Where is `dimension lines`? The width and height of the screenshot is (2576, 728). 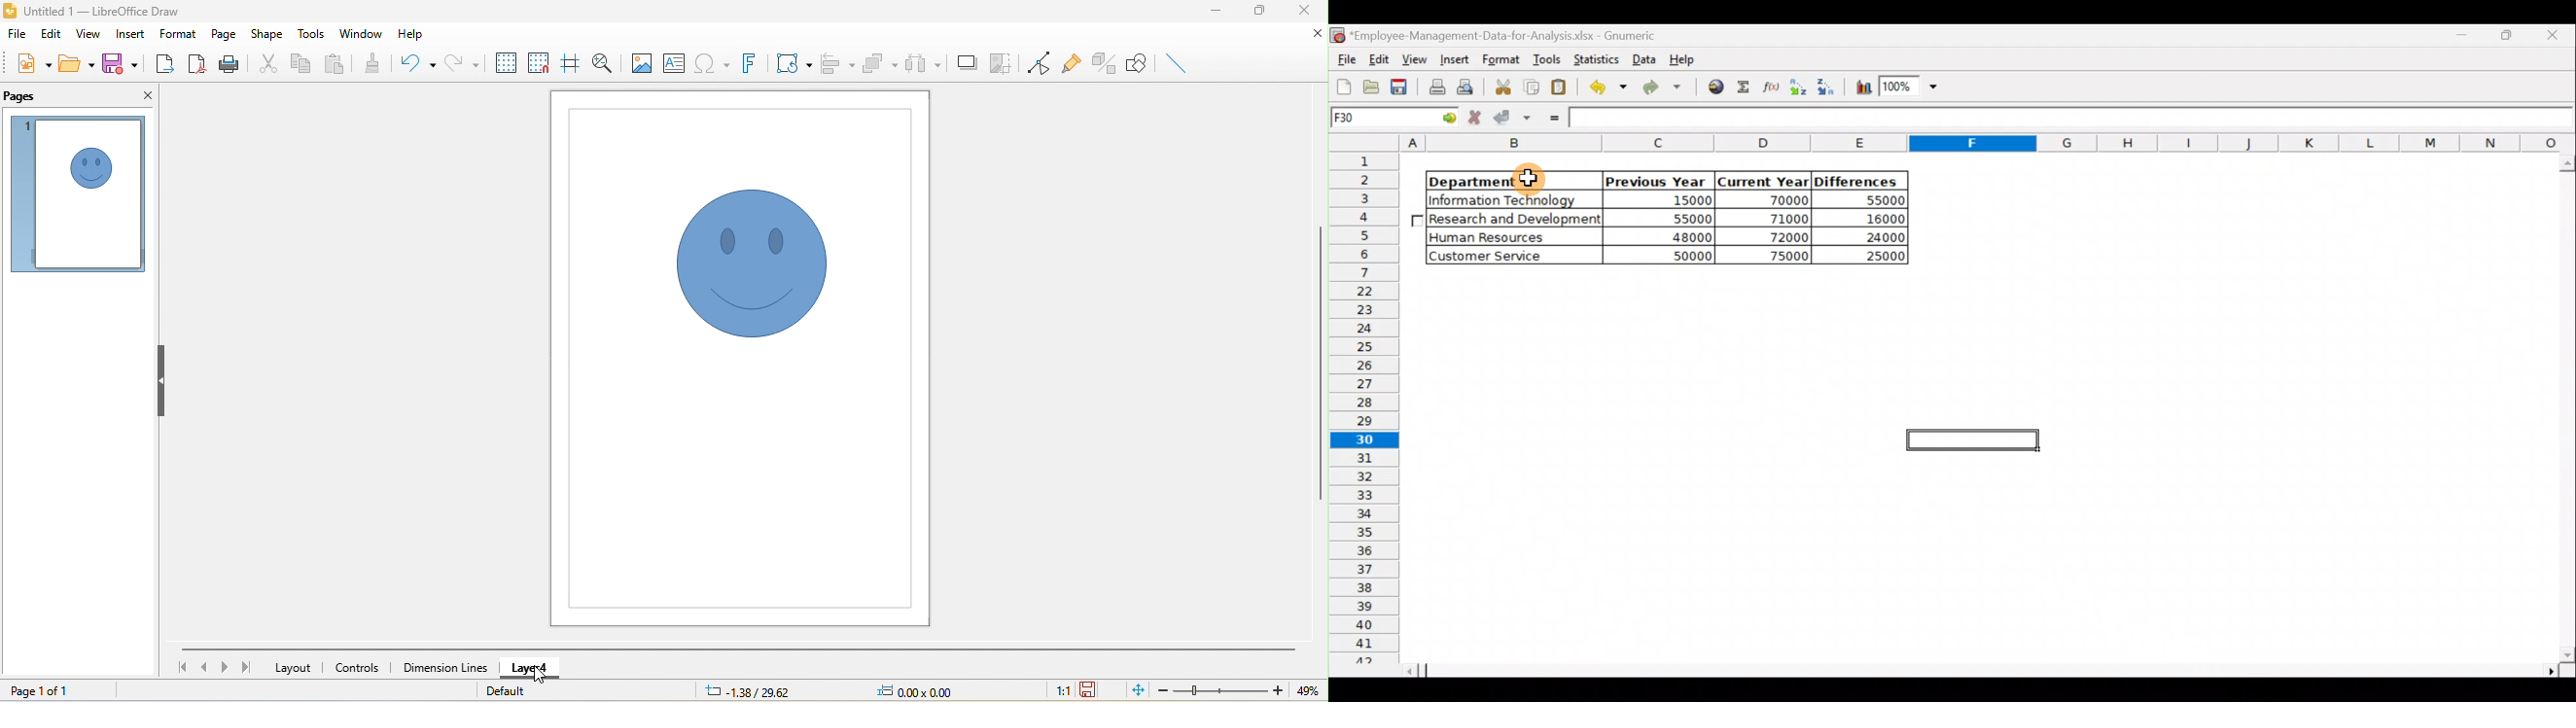 dimension lines is located at coordinates (444, 666).